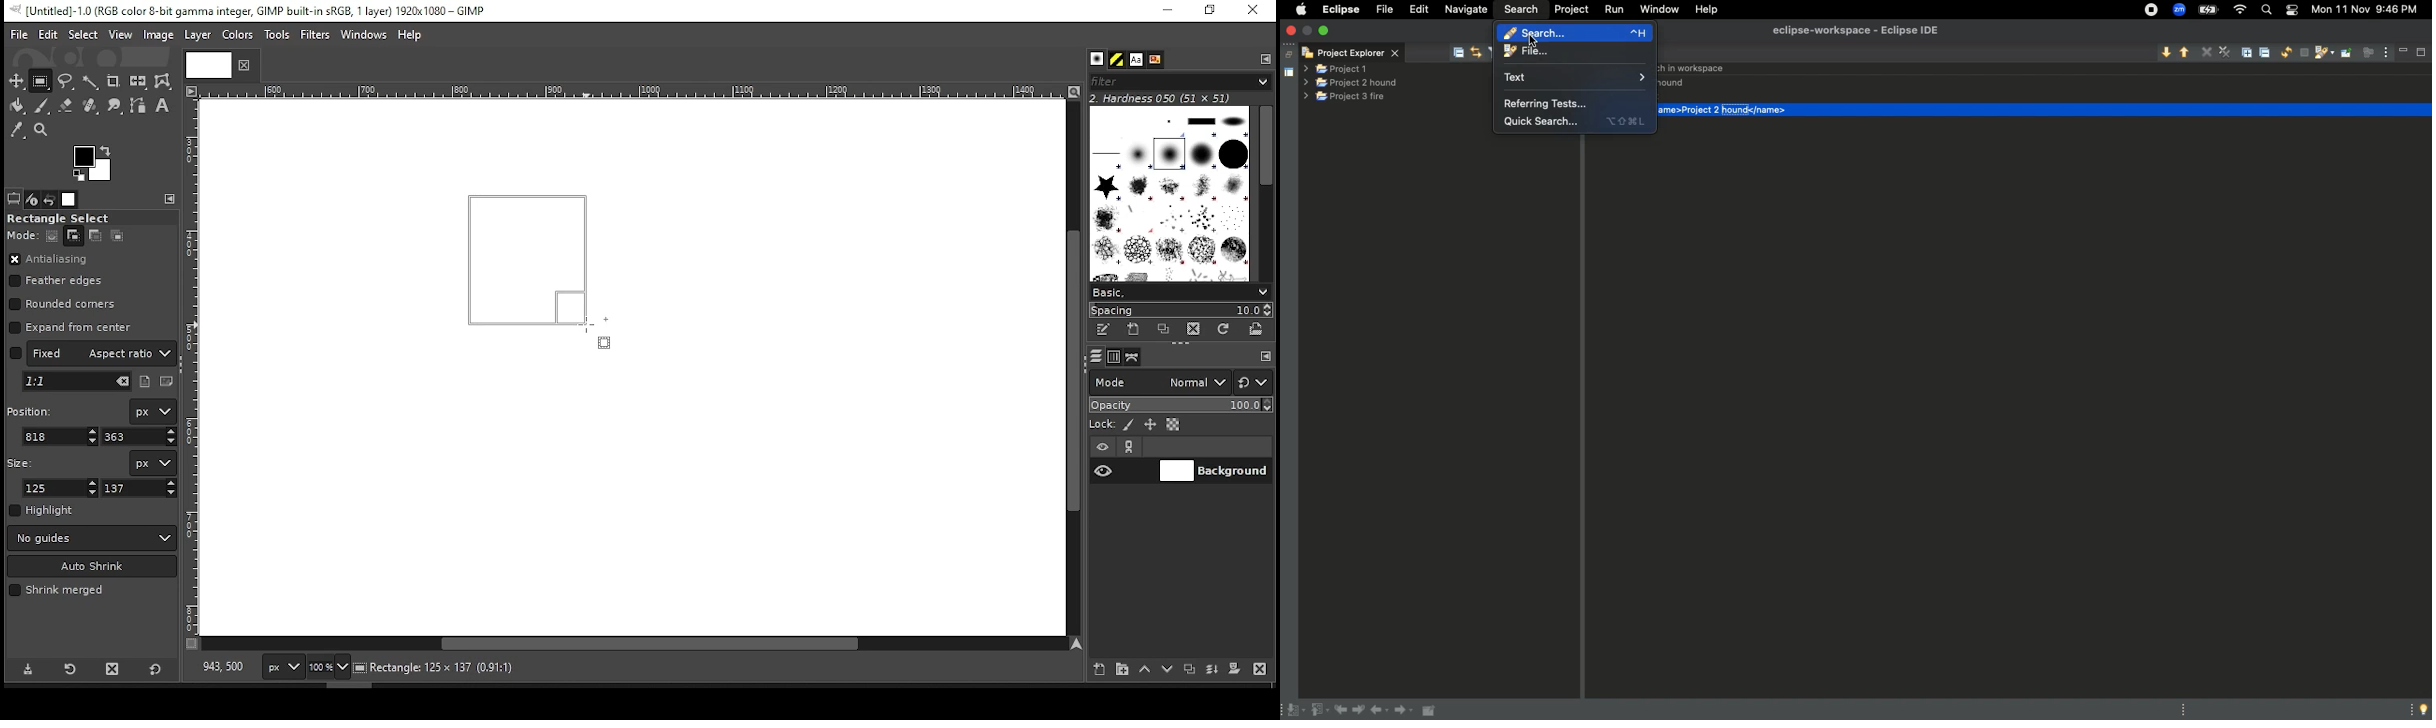 The height and width of the screenshot is (728, 2436). I want to click on project 1, so click(1347, 67).